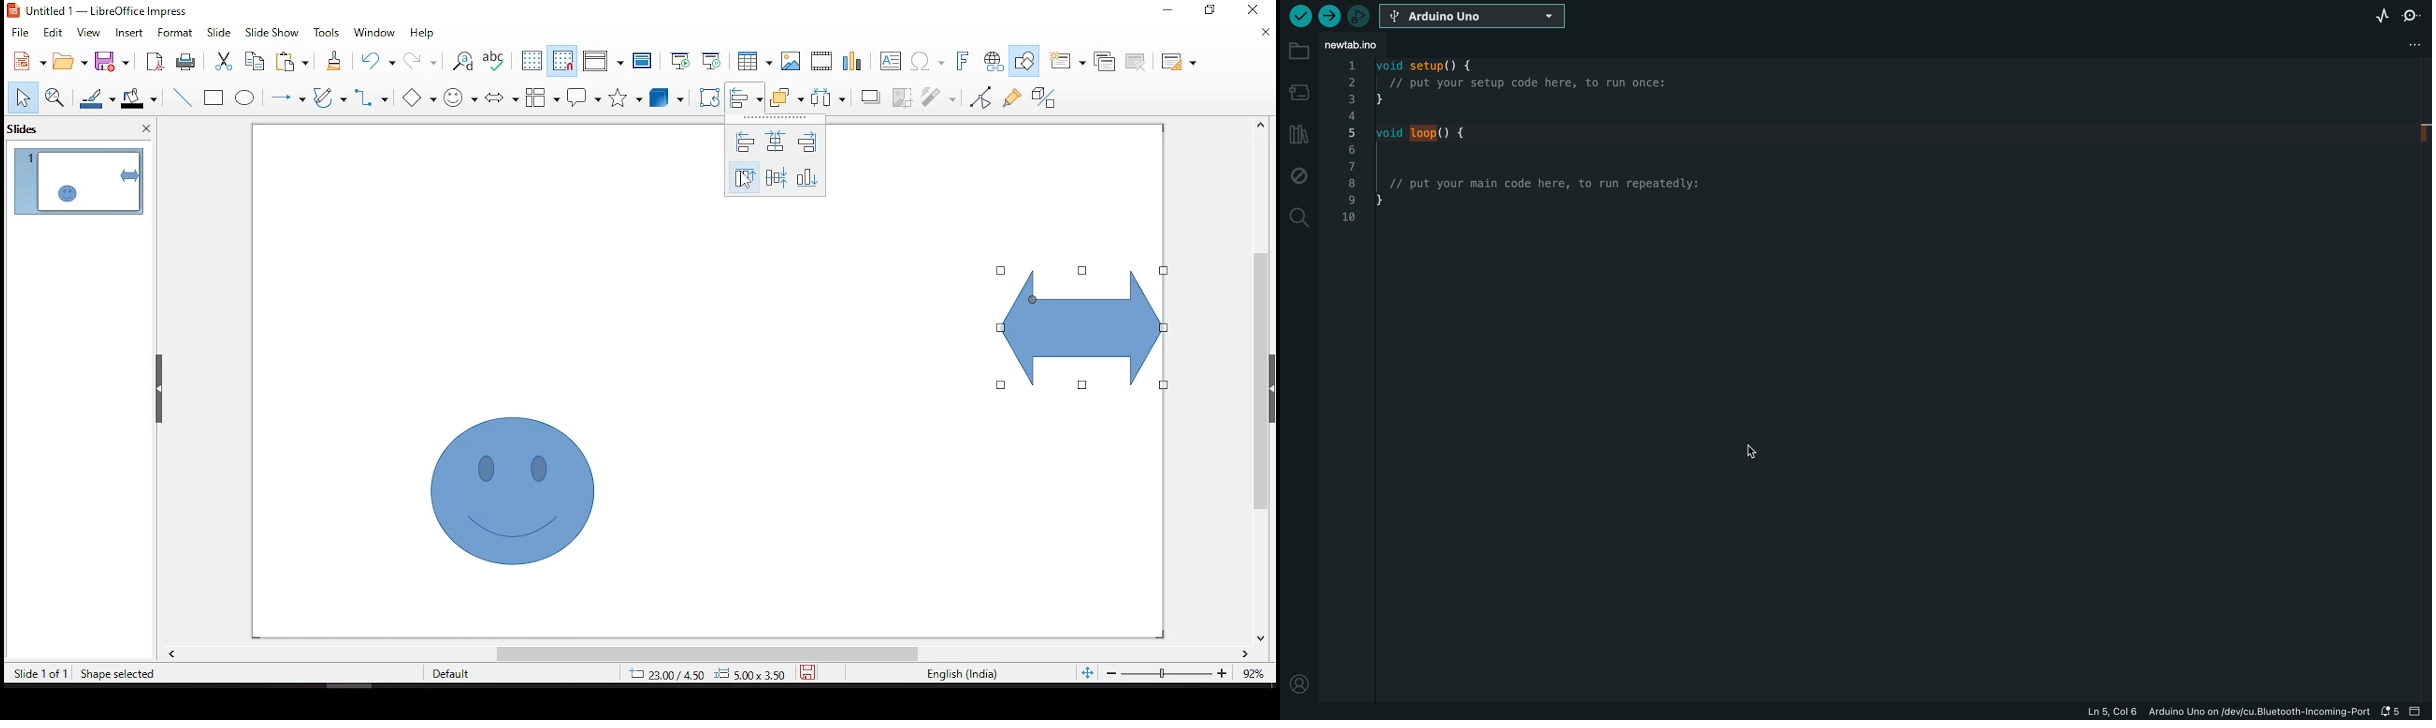 The width and height of the screenshot is (2436, 728). Describe the element at coordinates (963, 60) in the screenshot. I see `insert font work text` at that location.